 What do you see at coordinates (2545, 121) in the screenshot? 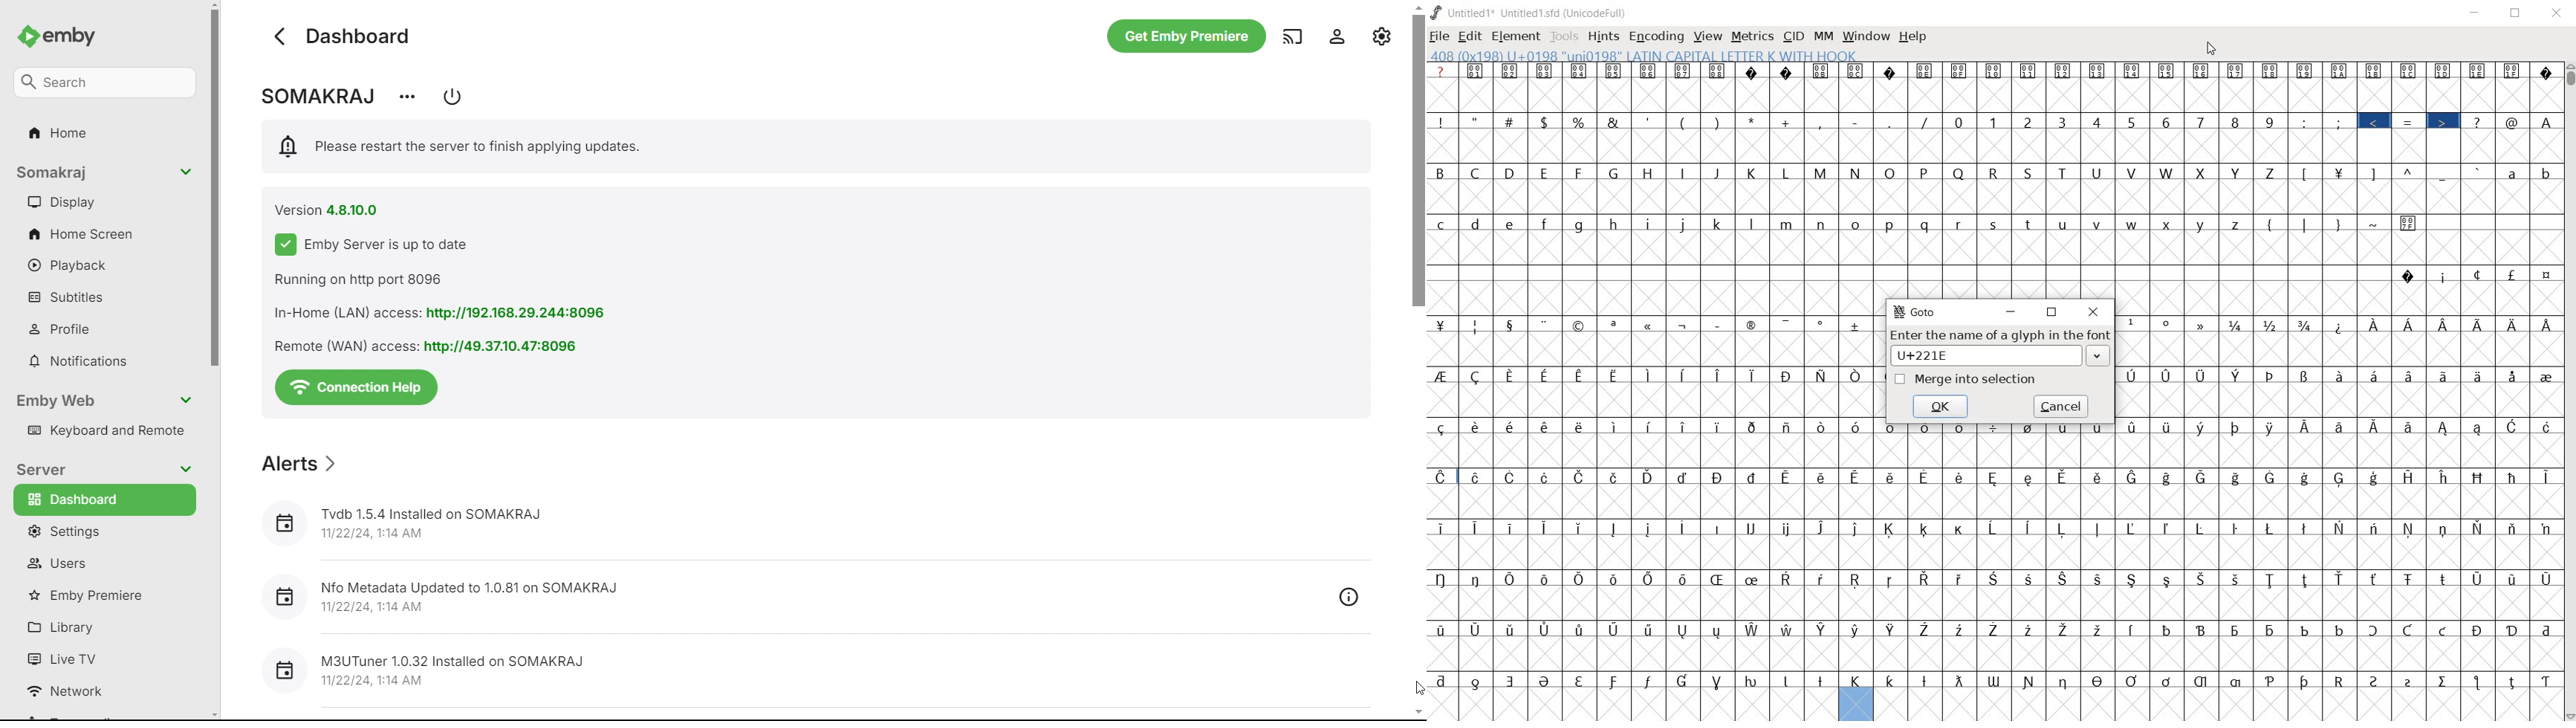
I see `` at bounding box center [2545, 121].